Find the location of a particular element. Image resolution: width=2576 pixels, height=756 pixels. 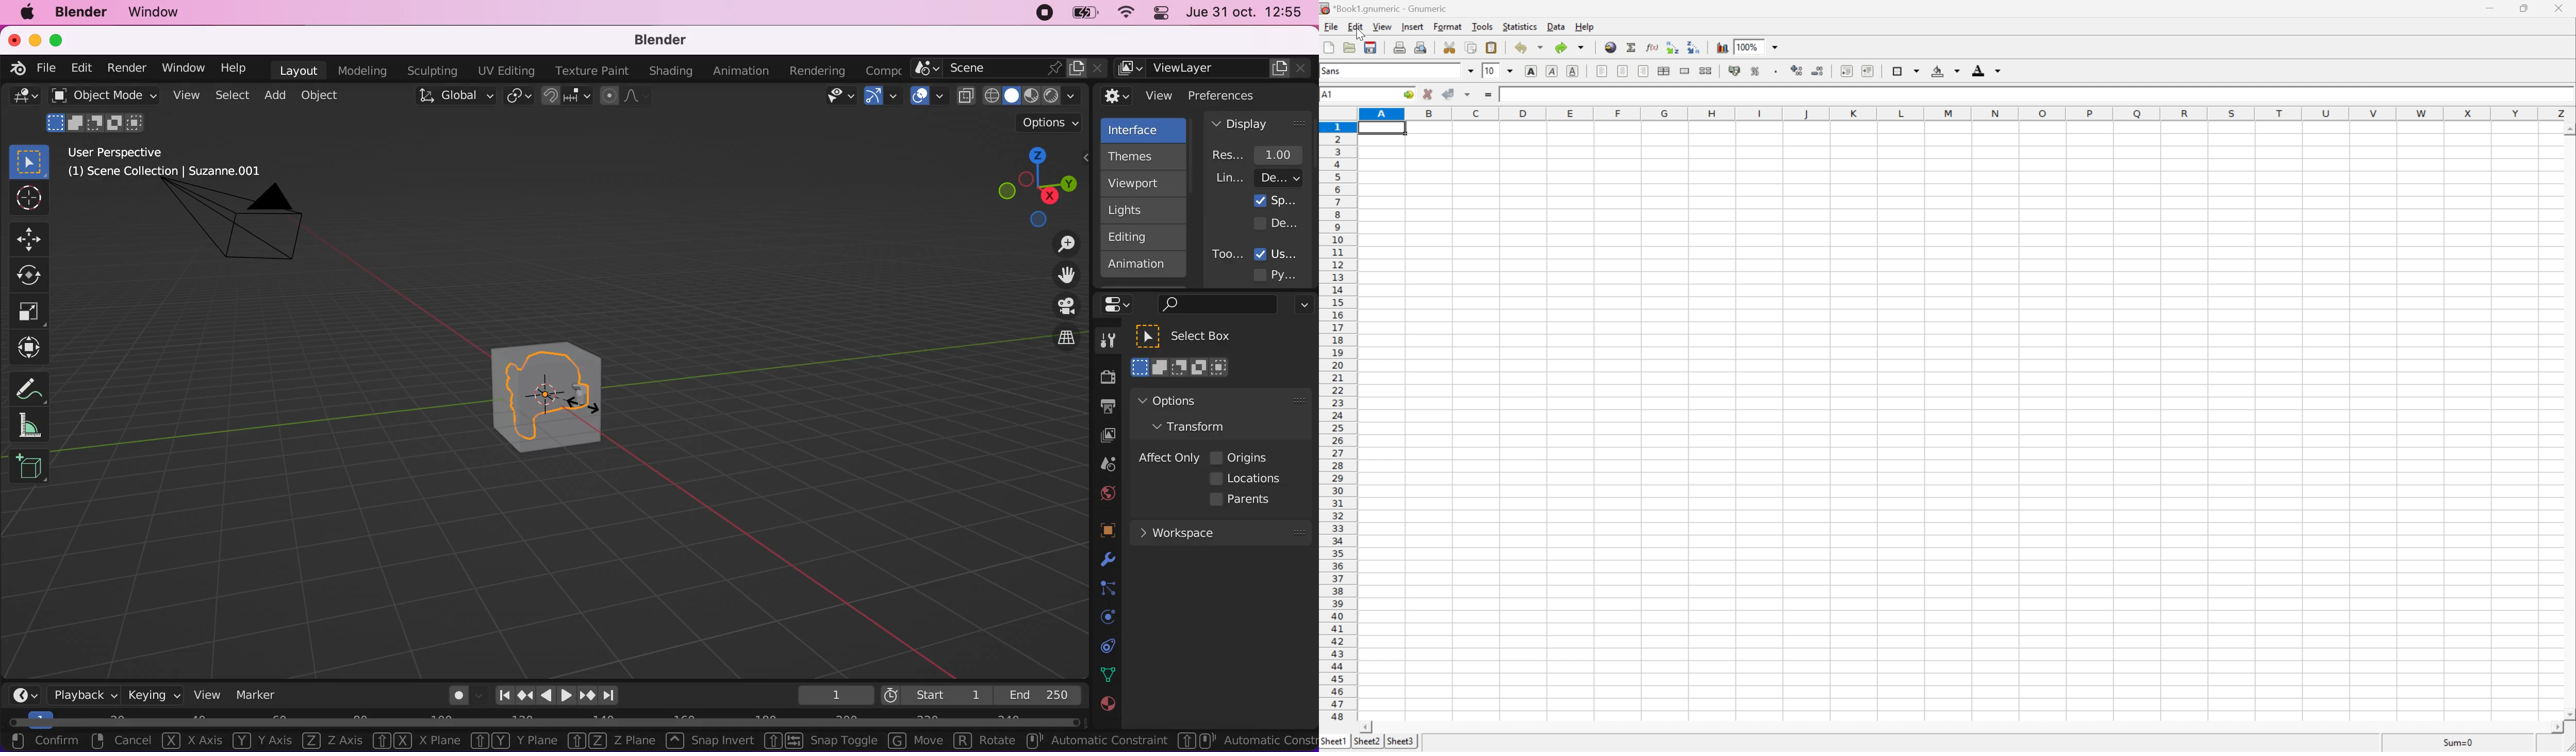

100% is located at coordinates (1757, 46).